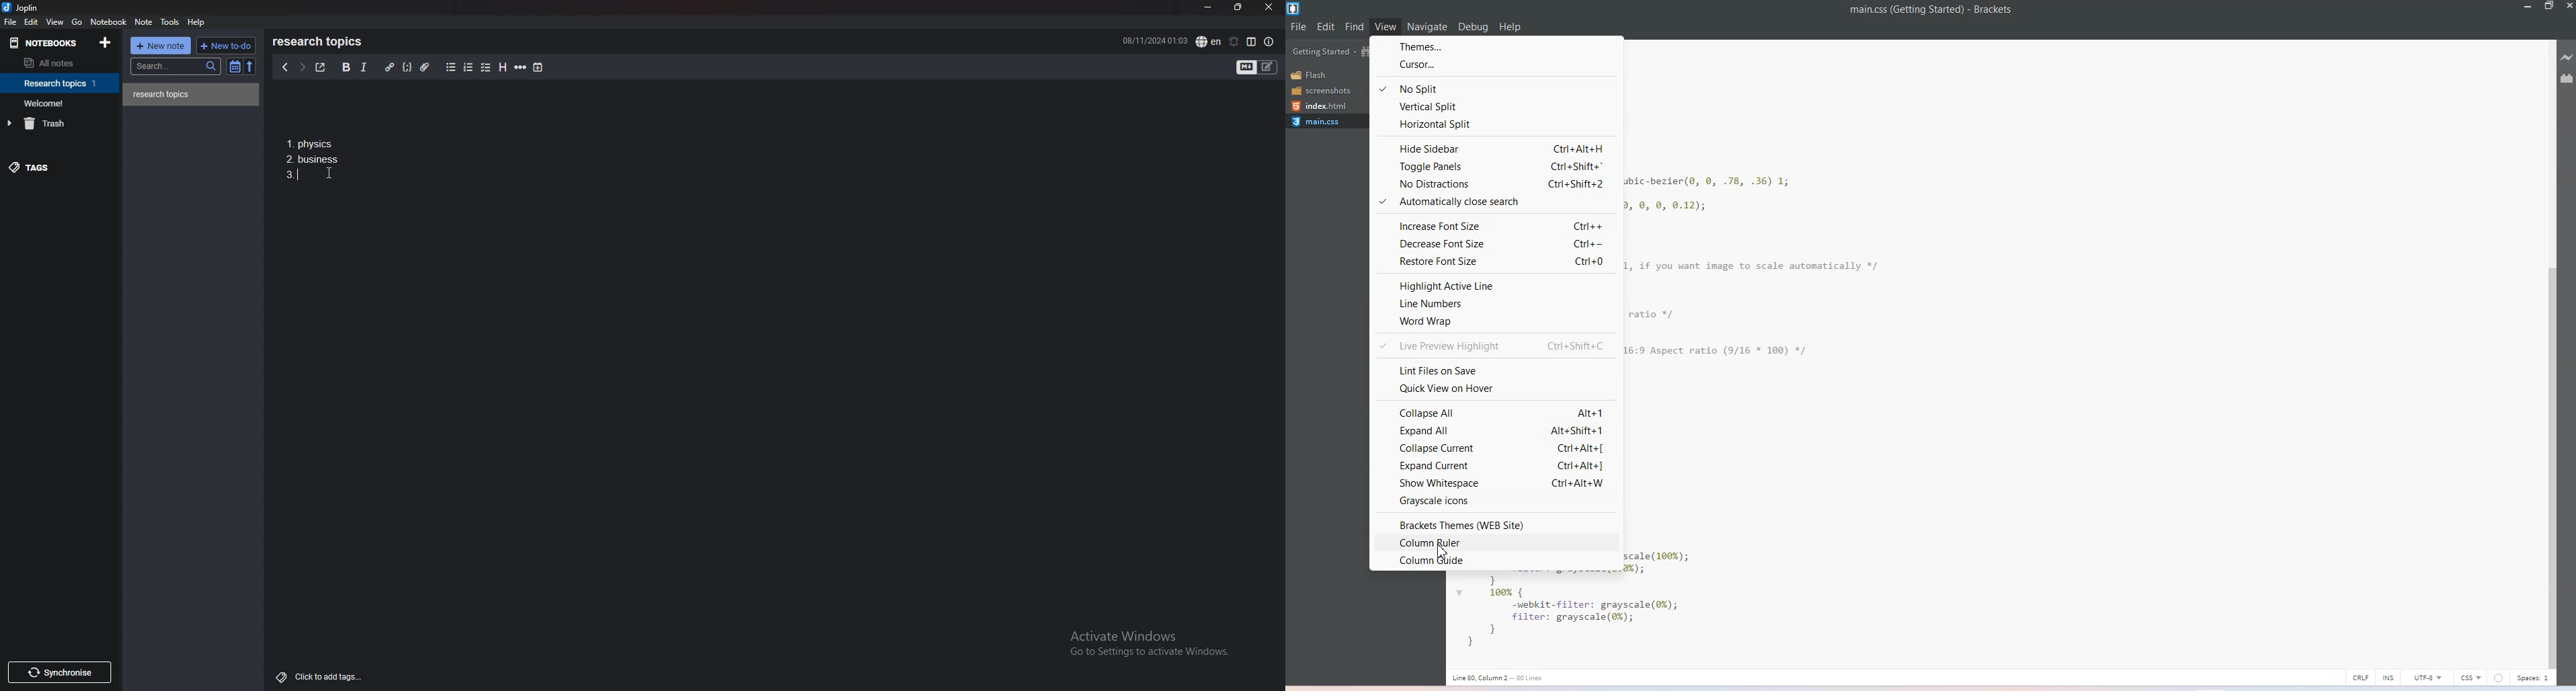 This screenshot has height=700, width=2576. Describe the element at coordinates (1495, 106) in the screenshot. I see `Vertical Split` at that location.